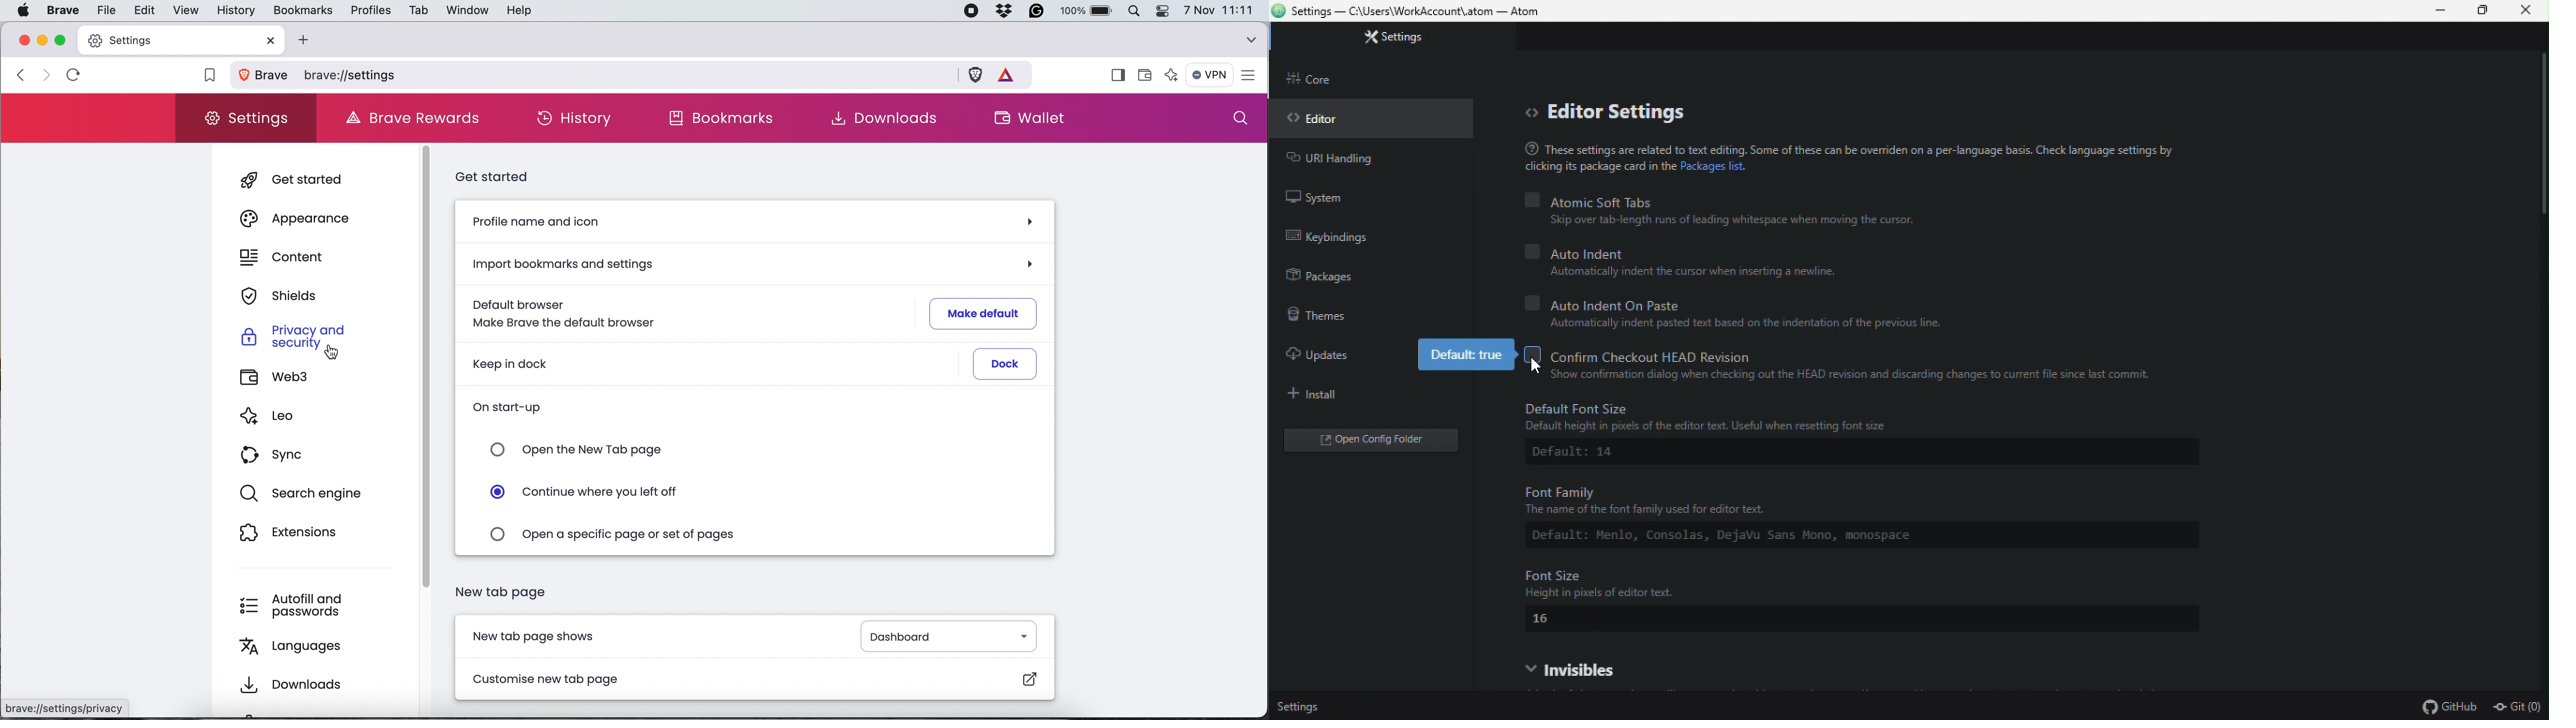  Describe the element at coordinates (286, 296) in the screenshot. I see `shields` at that location.